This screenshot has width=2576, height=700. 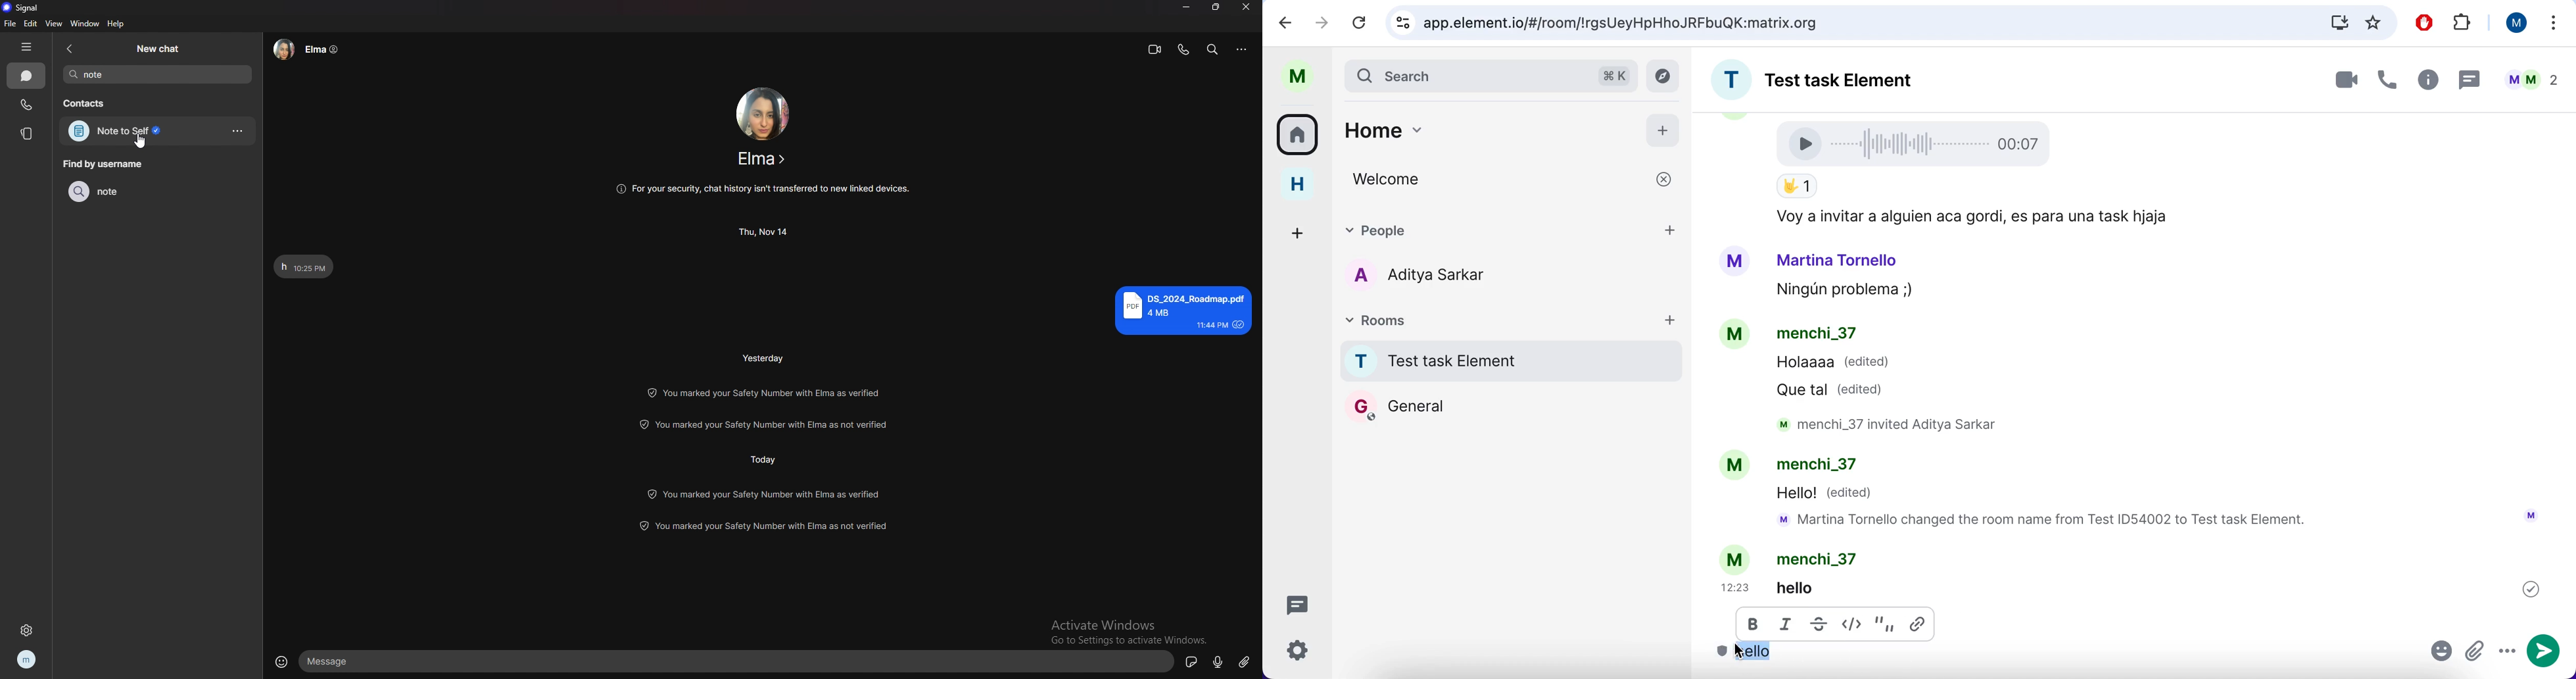 I want to click on welcome, so click(x=1514, y=179).